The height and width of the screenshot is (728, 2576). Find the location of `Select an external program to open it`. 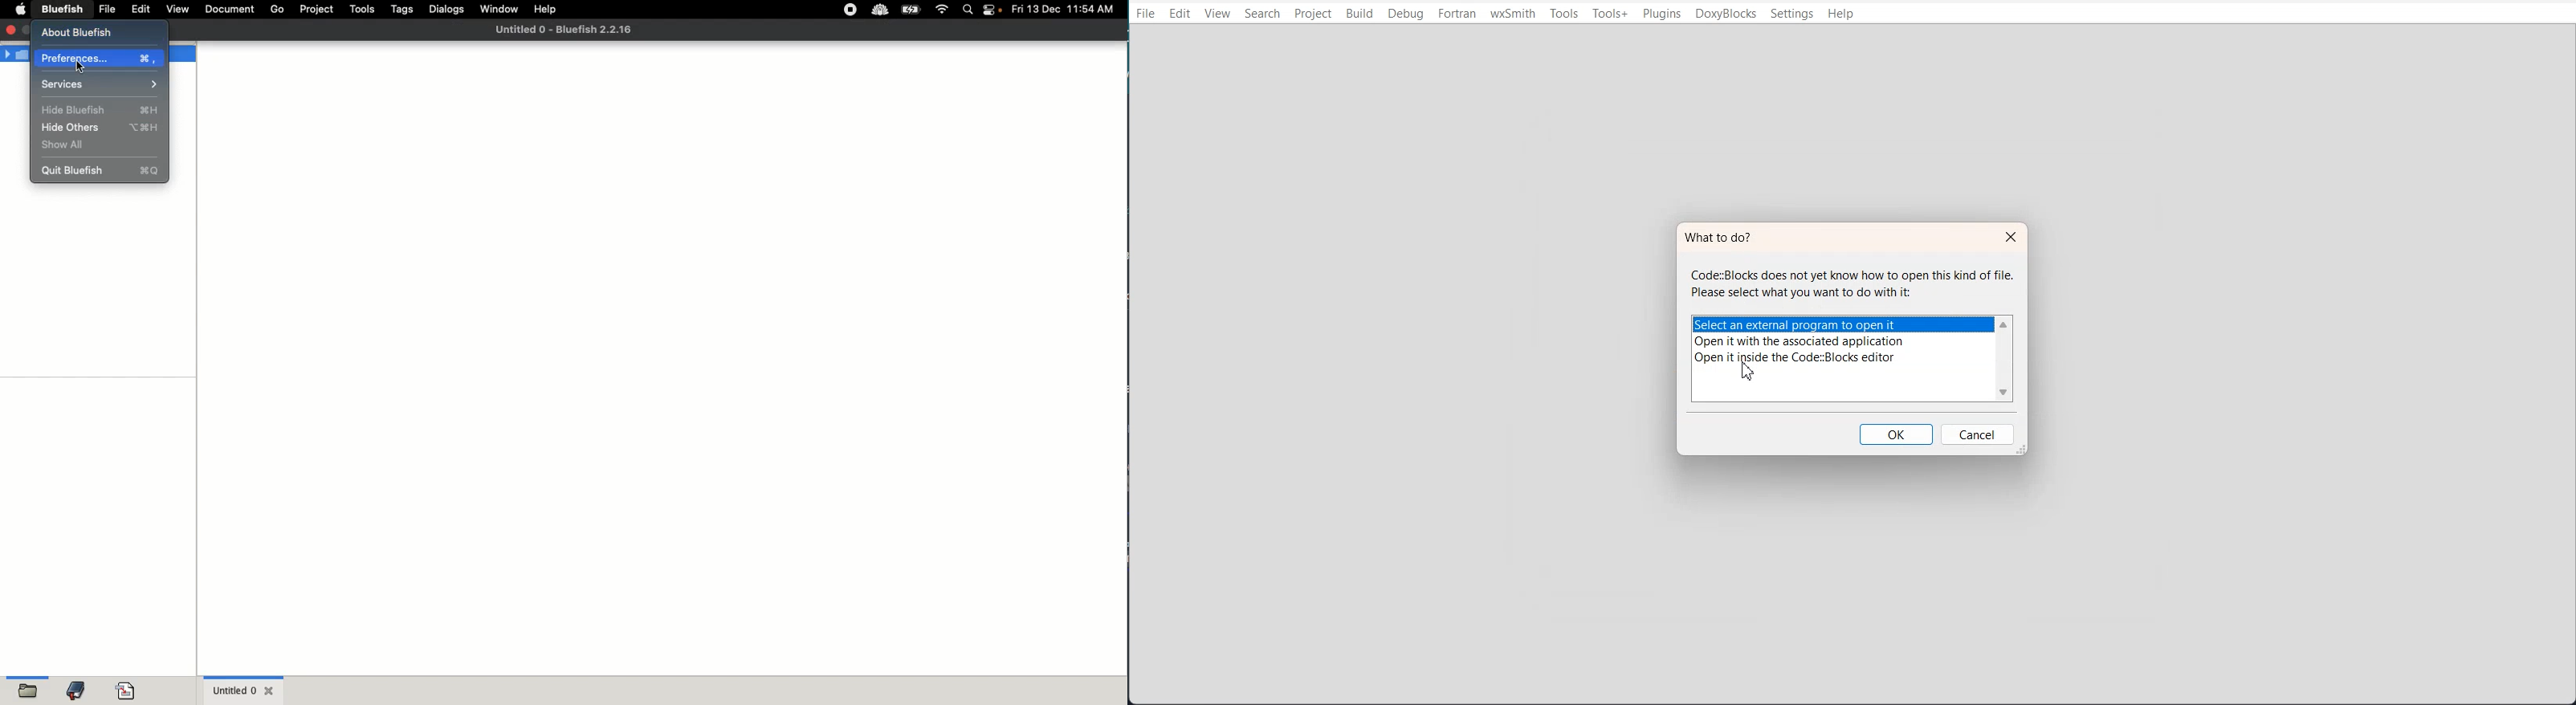

Select an external program to open it is located at coordinates (1840, 324).